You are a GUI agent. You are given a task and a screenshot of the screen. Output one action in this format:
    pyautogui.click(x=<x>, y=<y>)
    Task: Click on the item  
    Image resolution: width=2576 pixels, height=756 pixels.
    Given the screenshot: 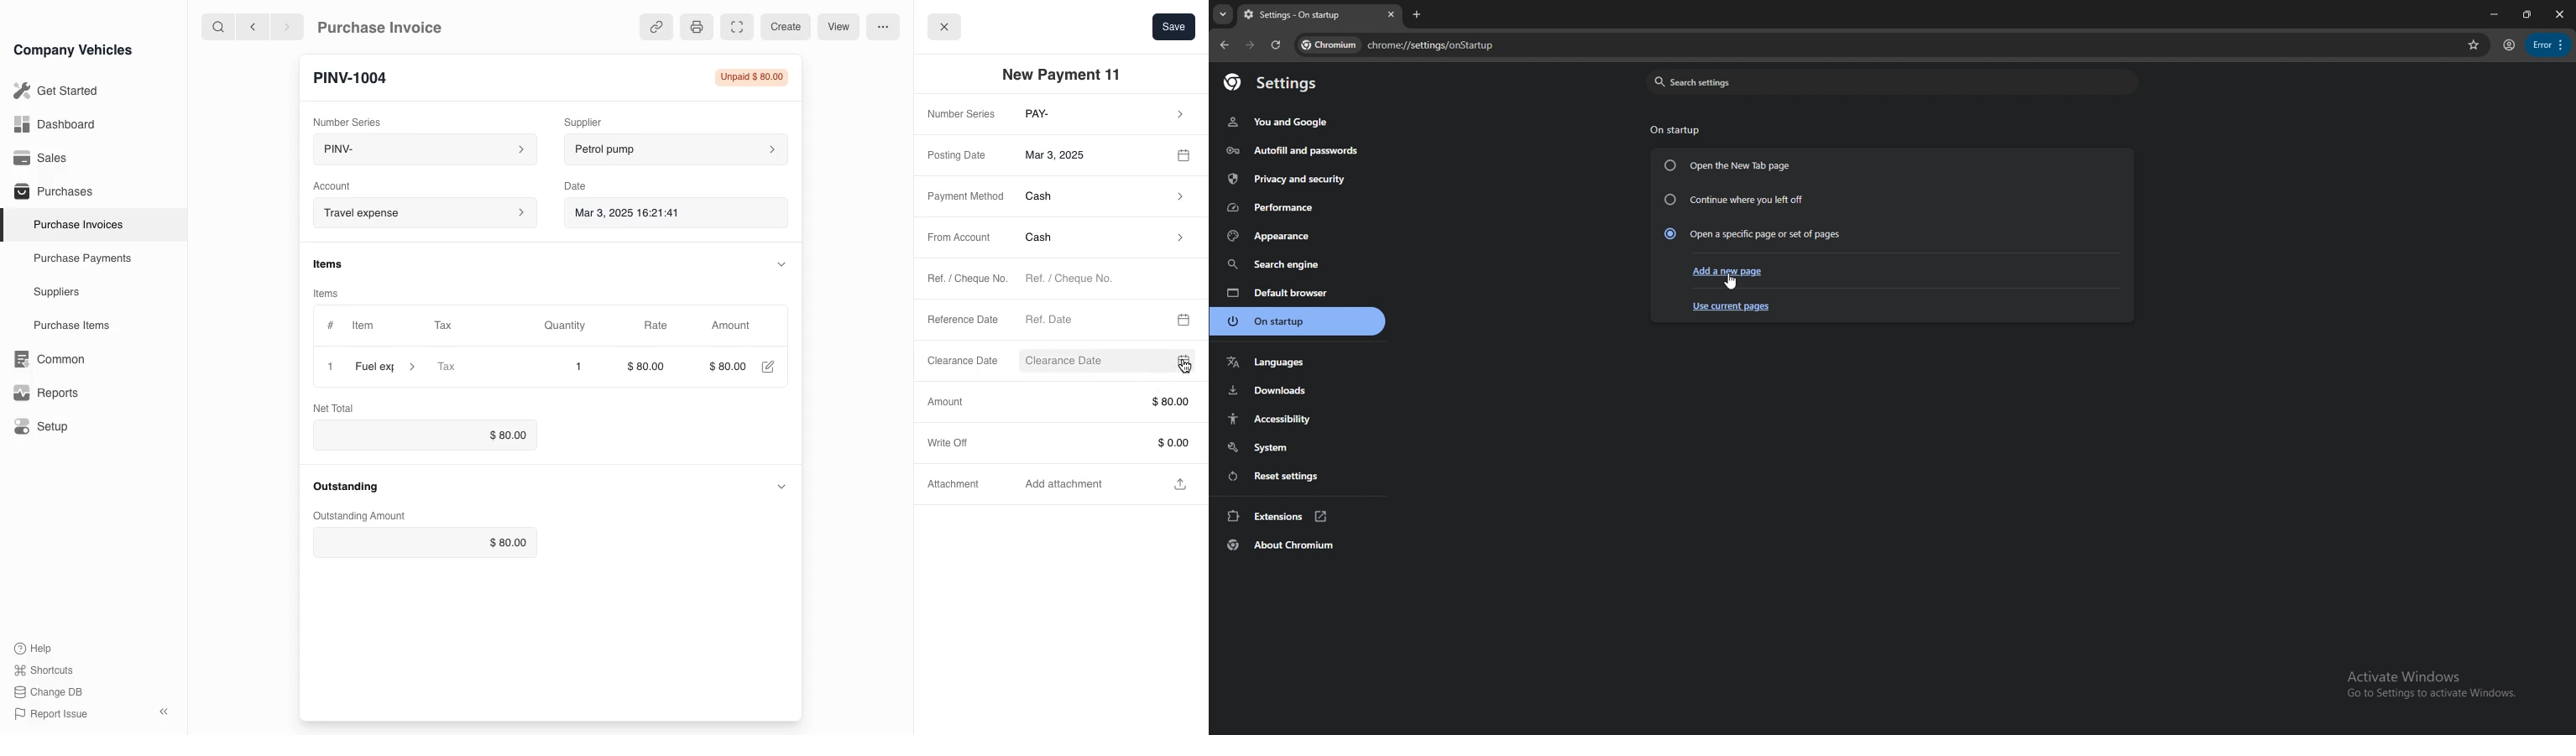 What is the action you would take?
    pyautogui.click(x=387, y=367)
    